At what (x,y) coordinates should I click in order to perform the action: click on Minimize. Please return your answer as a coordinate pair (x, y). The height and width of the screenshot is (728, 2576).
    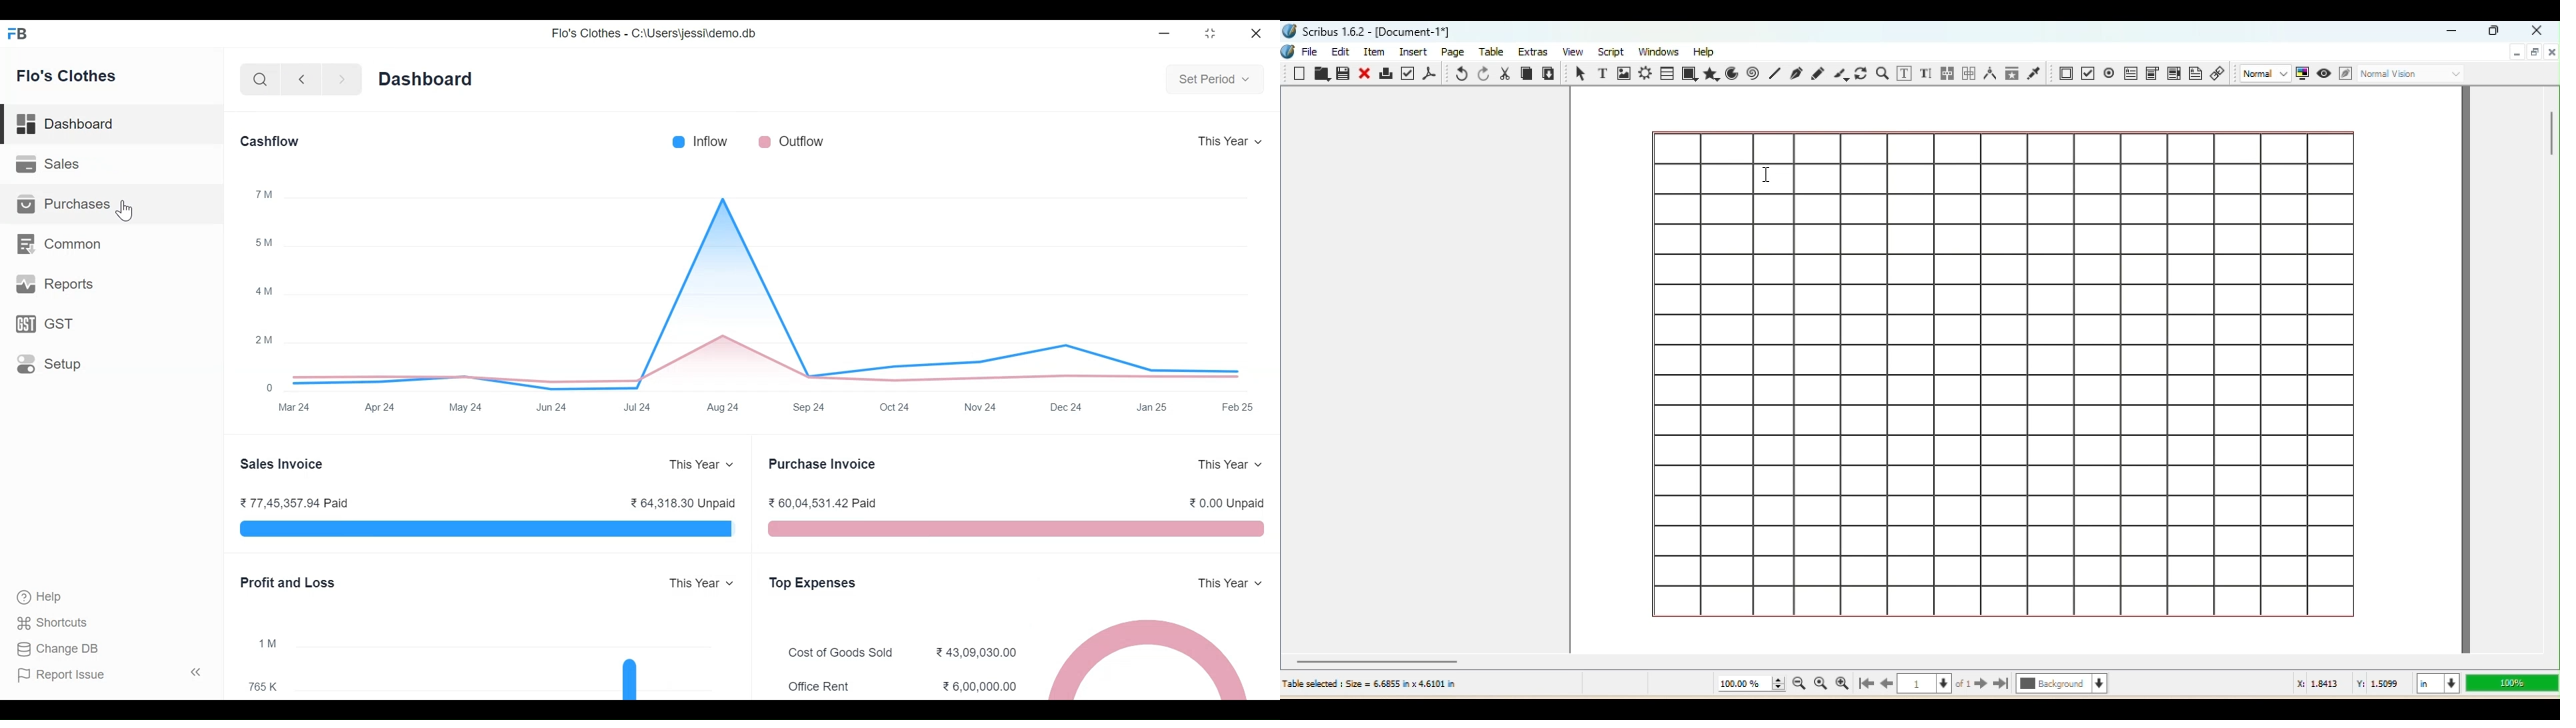
    Looking at the image, I should click on (2455, 32).